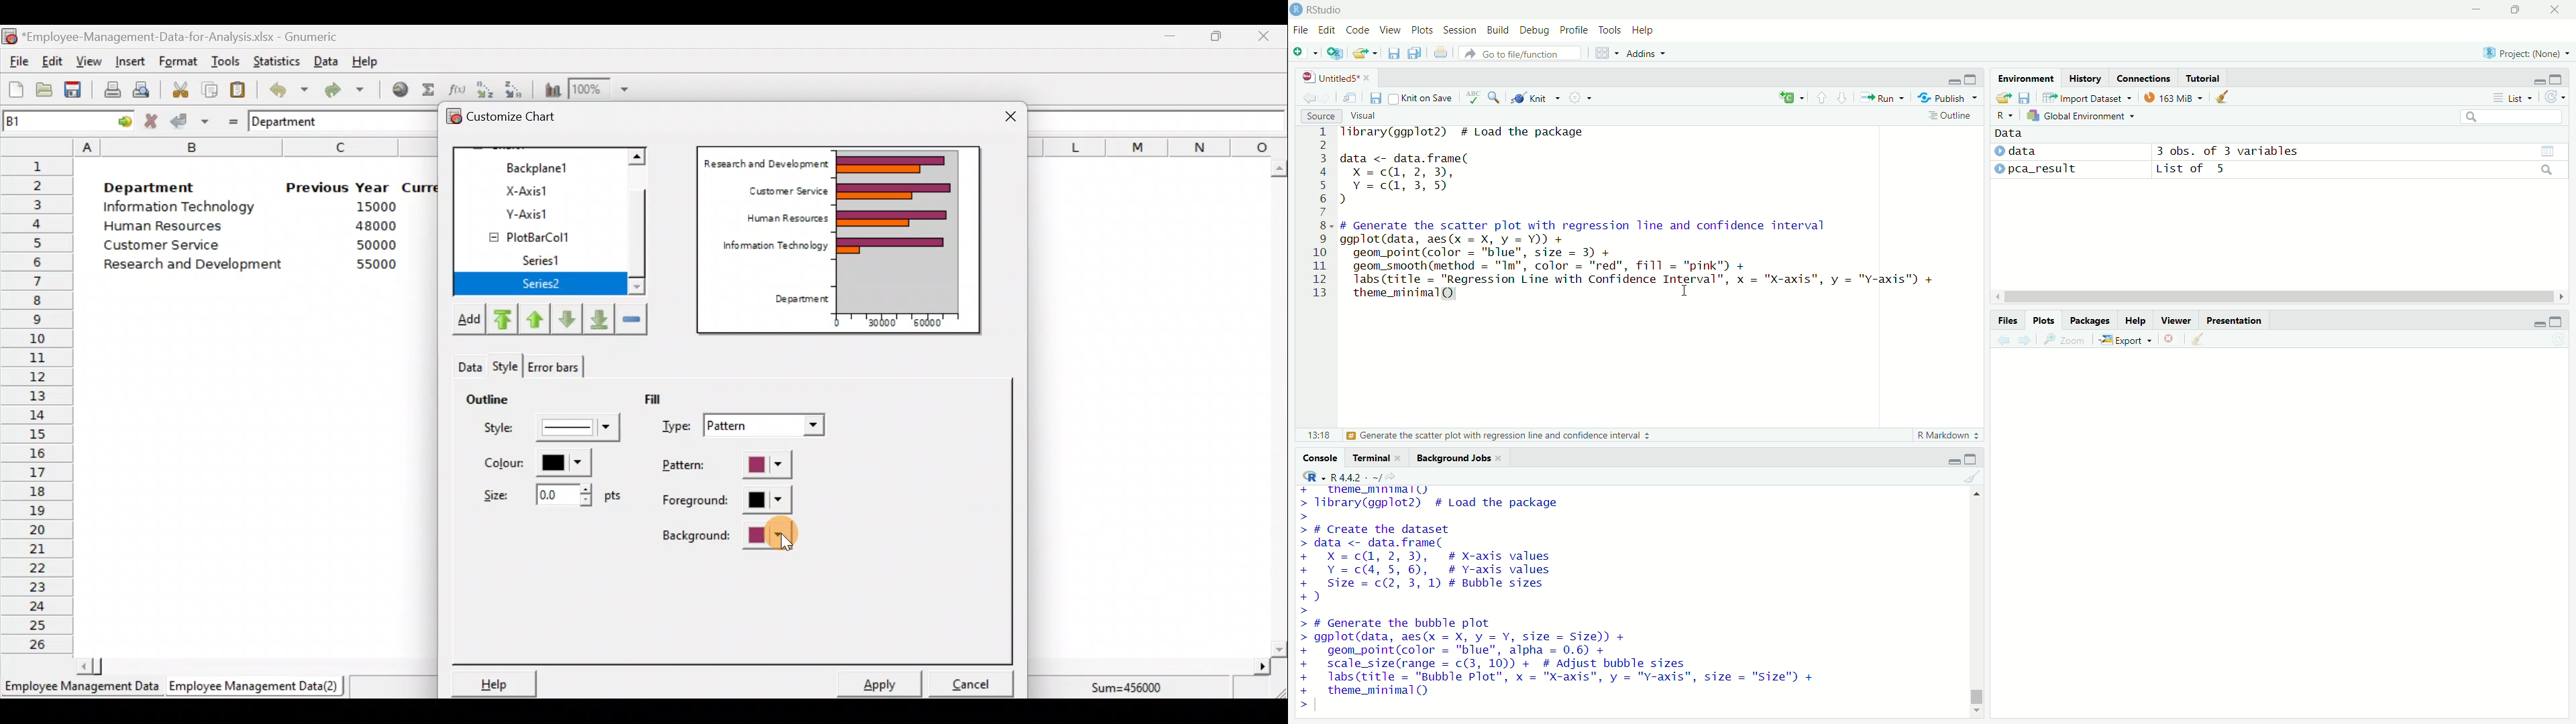 The image size is (2576, 728). What do you see at coordinates (2197, 339) in the screenshot?
I see `Clear all plots` at bounding box center [2197, 339].